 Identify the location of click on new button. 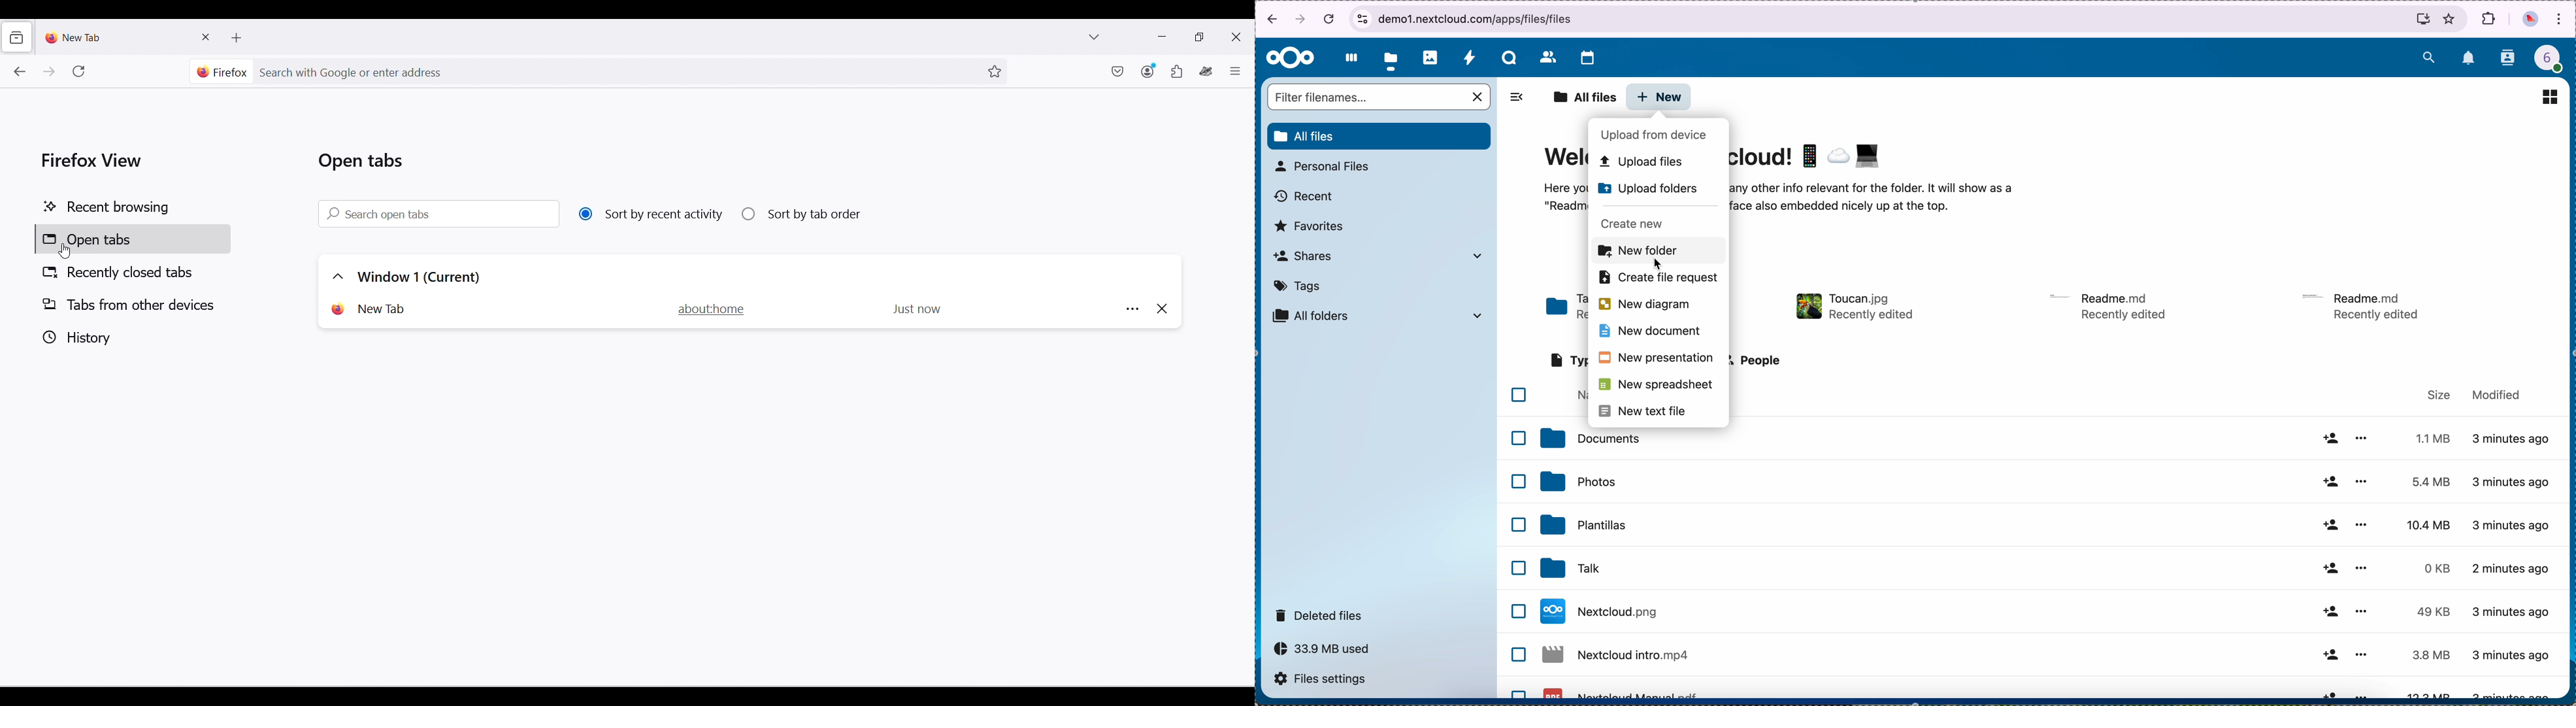
(1659, 97).